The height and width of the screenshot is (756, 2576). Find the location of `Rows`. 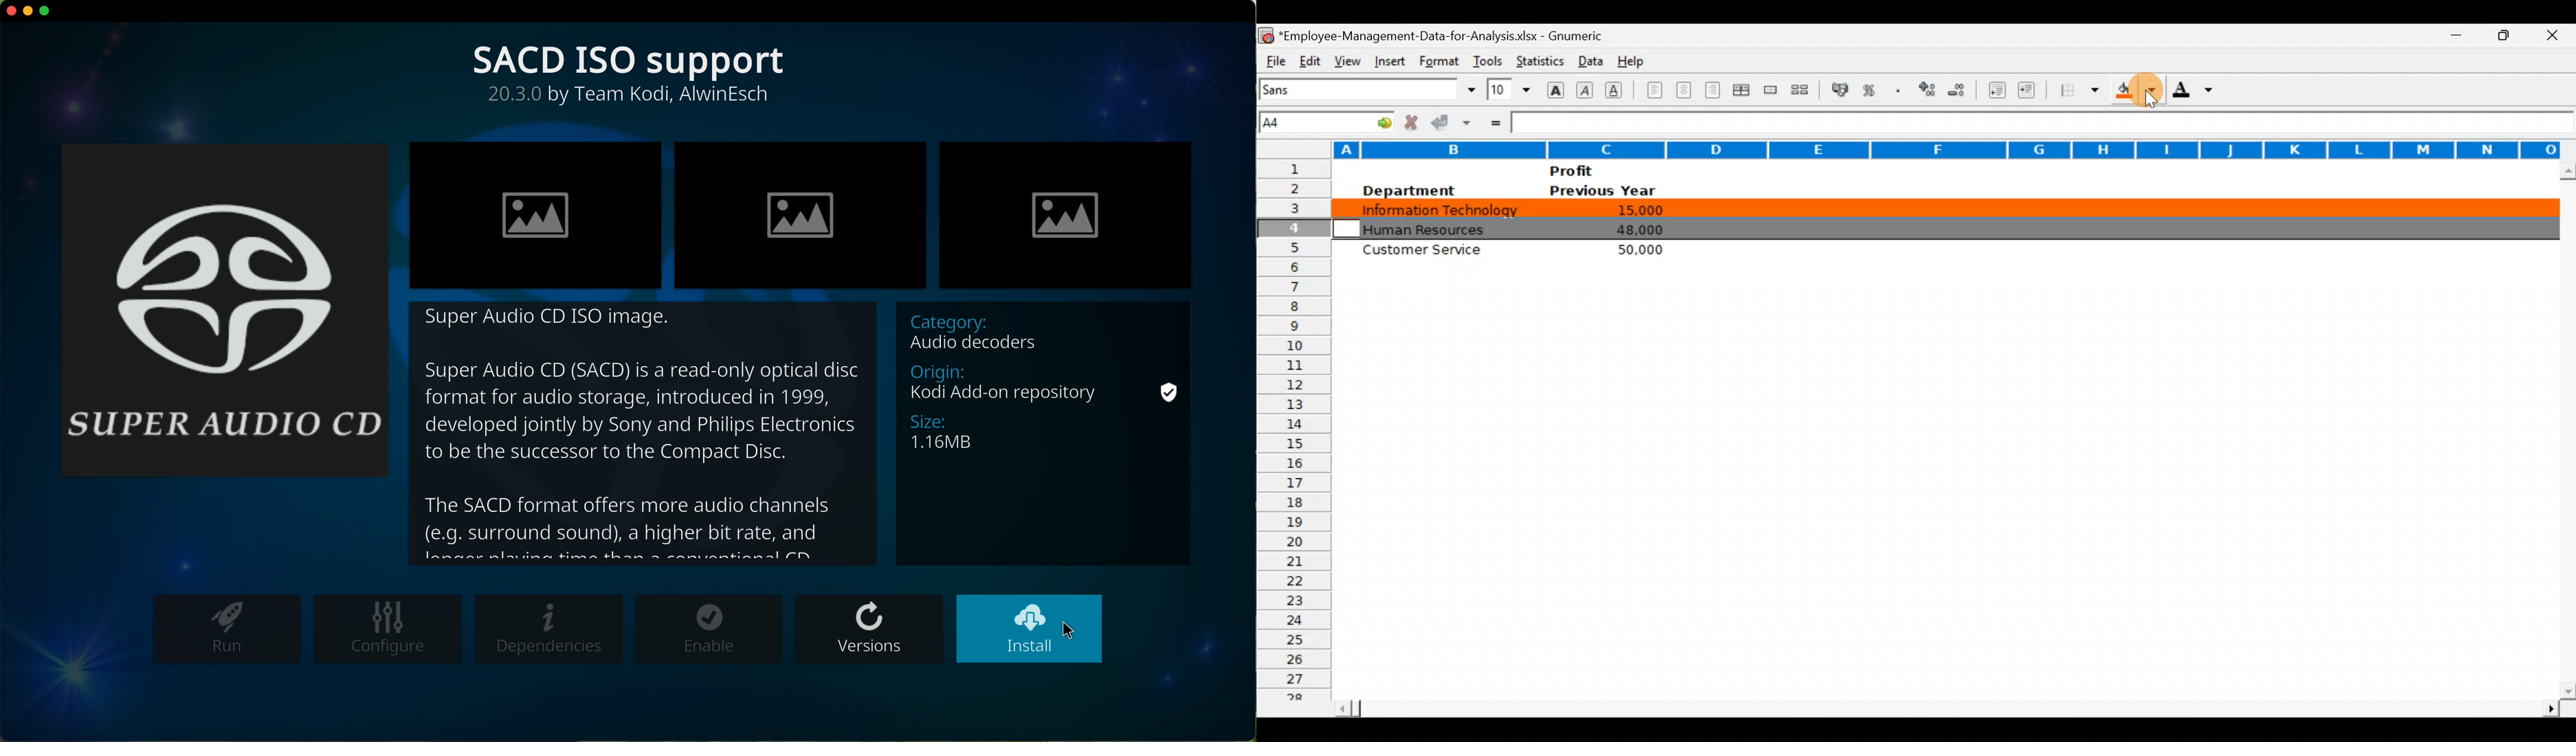

Rows is located at coordinates (1293, 435).